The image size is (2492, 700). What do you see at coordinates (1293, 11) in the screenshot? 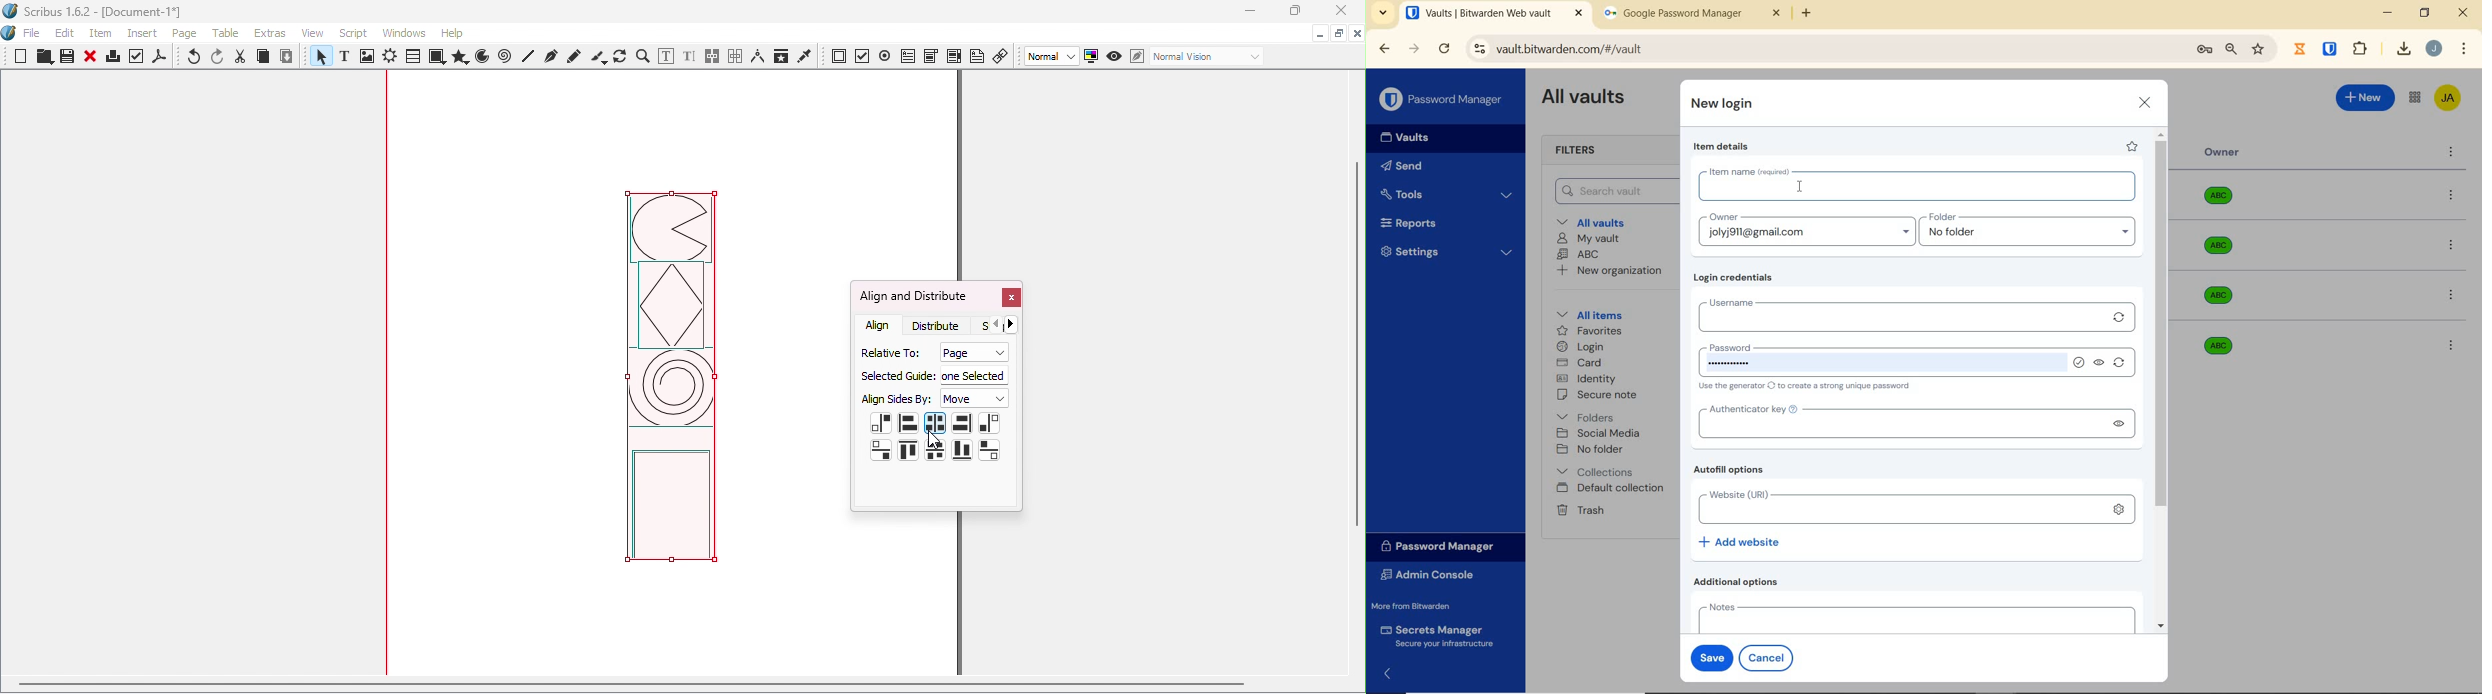
I see `Maximize` at bounding box center [1293, 11].